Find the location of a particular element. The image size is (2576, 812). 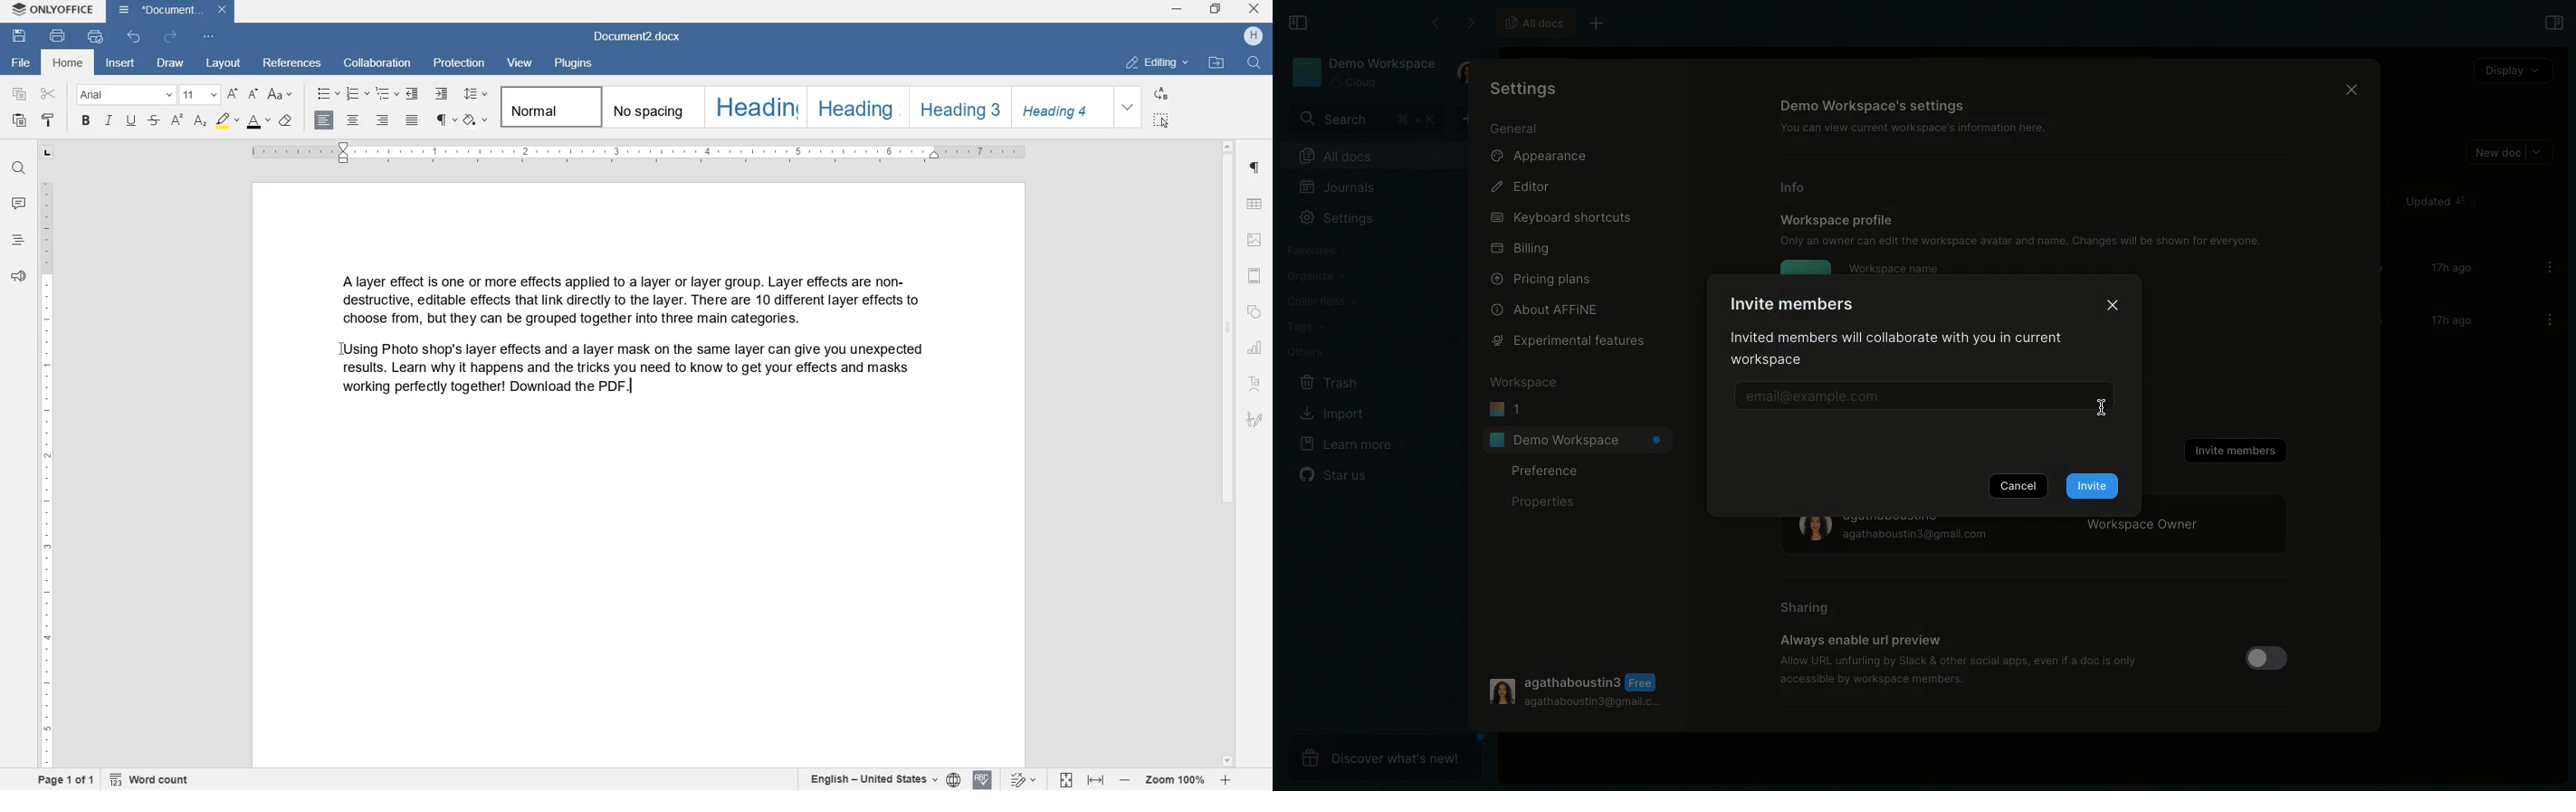

TAB STOP is located at coordinates (47, 152).